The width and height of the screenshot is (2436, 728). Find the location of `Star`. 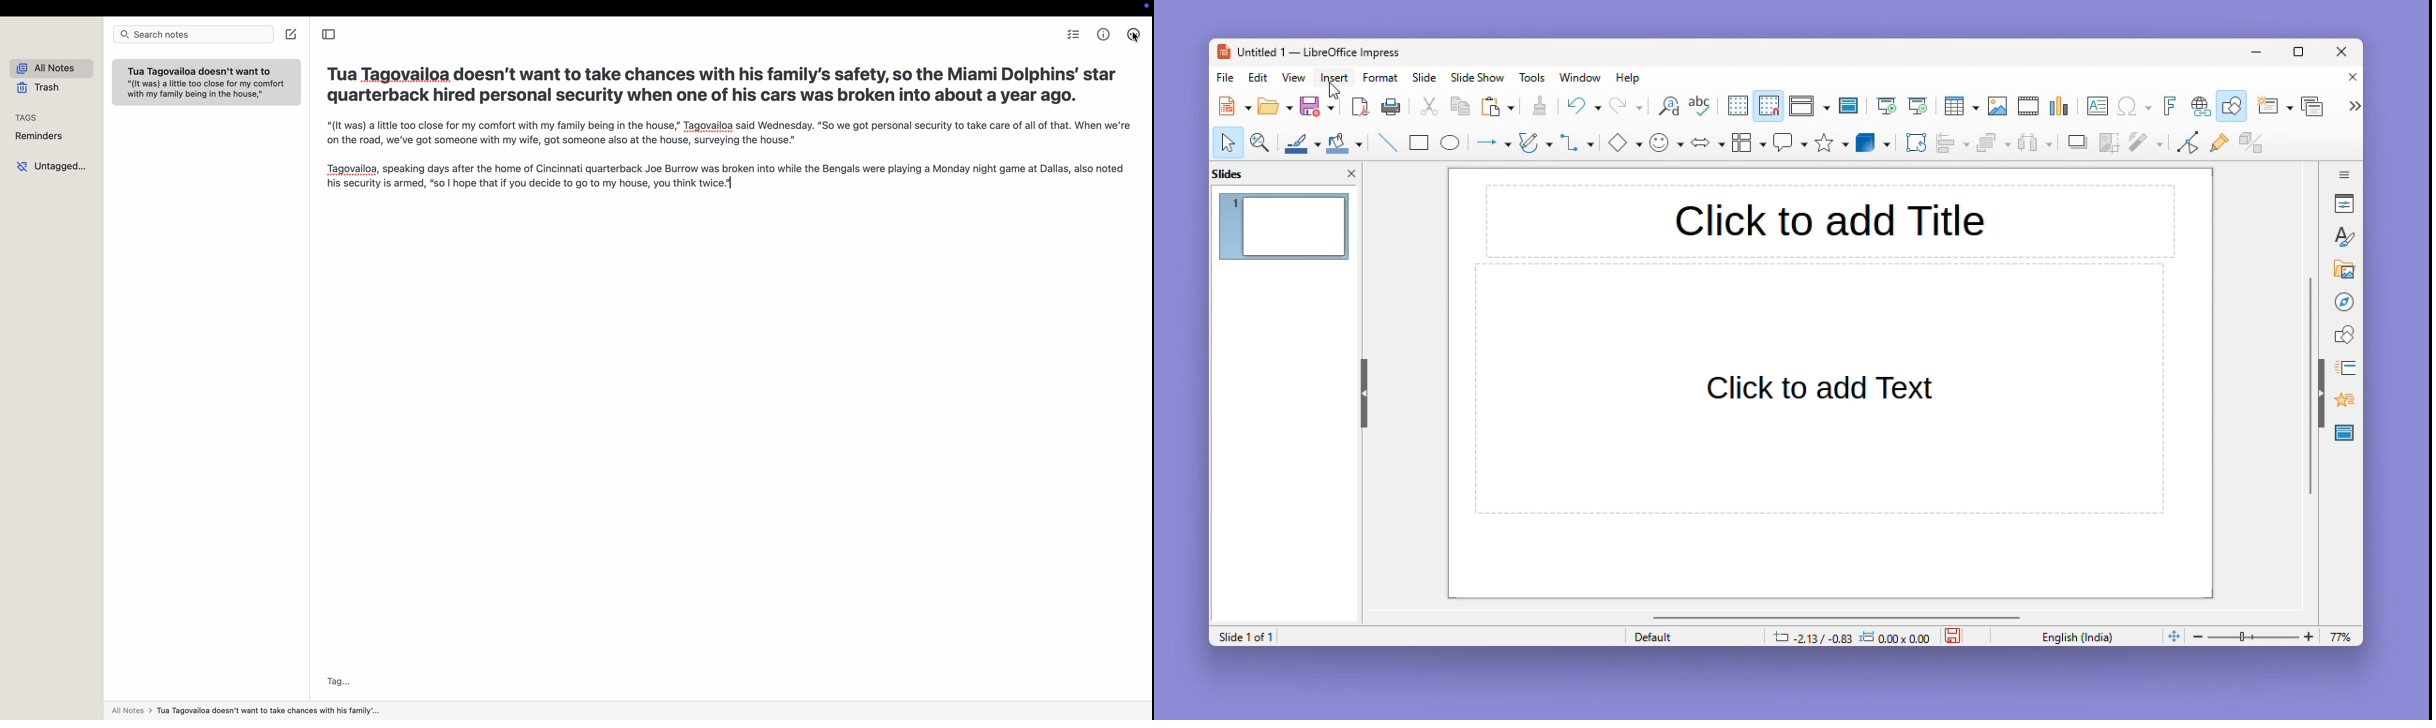

Star is located at coordinates (1832, 143).